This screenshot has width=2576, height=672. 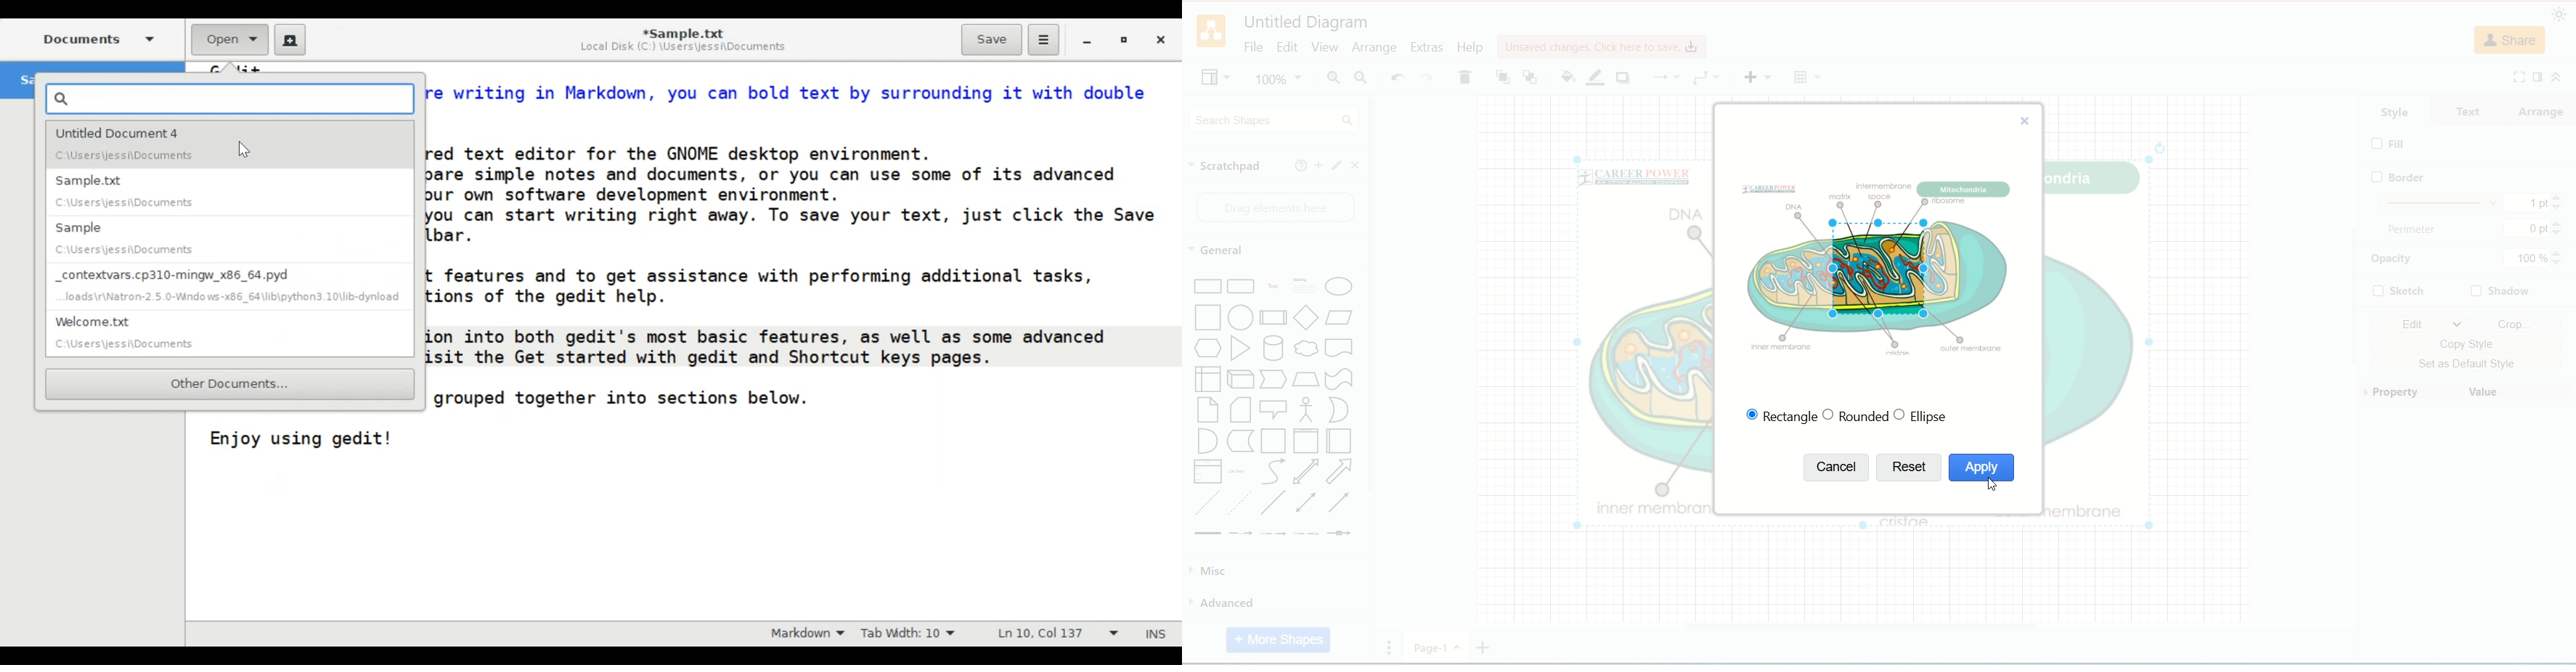 I want to click on Parallelogram, so click(x=1342, y=319).